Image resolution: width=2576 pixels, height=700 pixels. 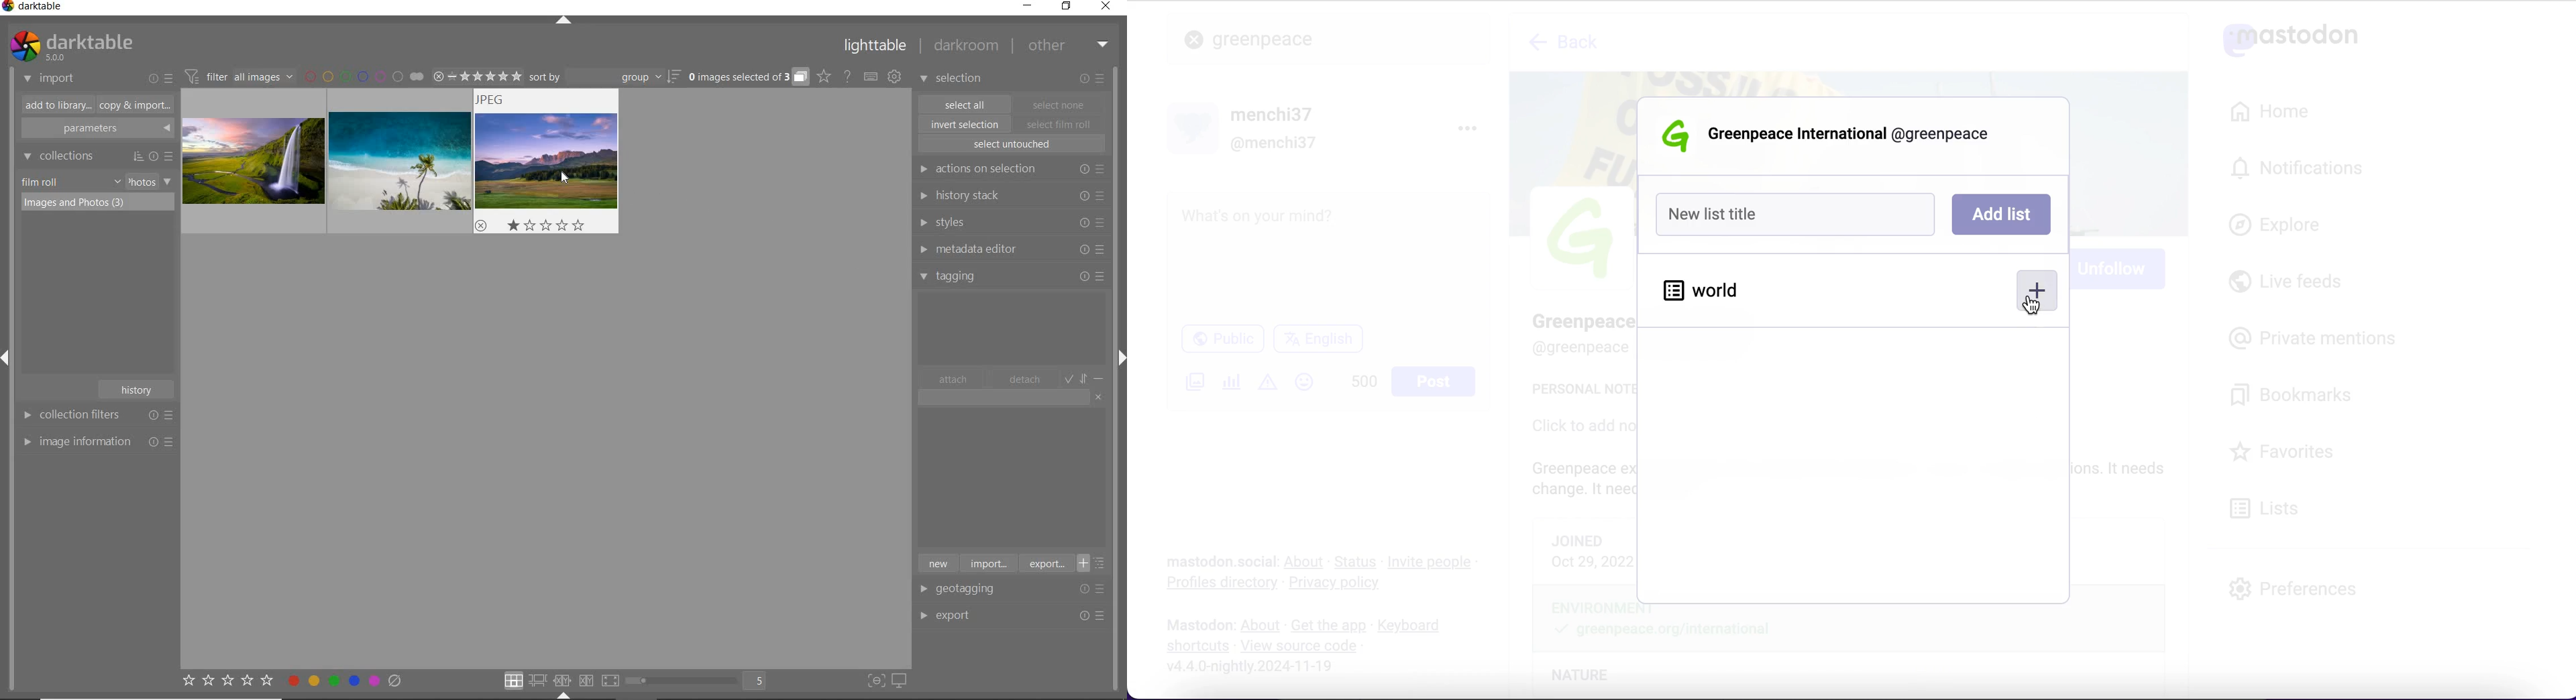 What do you see at coordinates (1194, 647) in the screenshot?
I see `shortcuts` at bounding box center [1194, 647].